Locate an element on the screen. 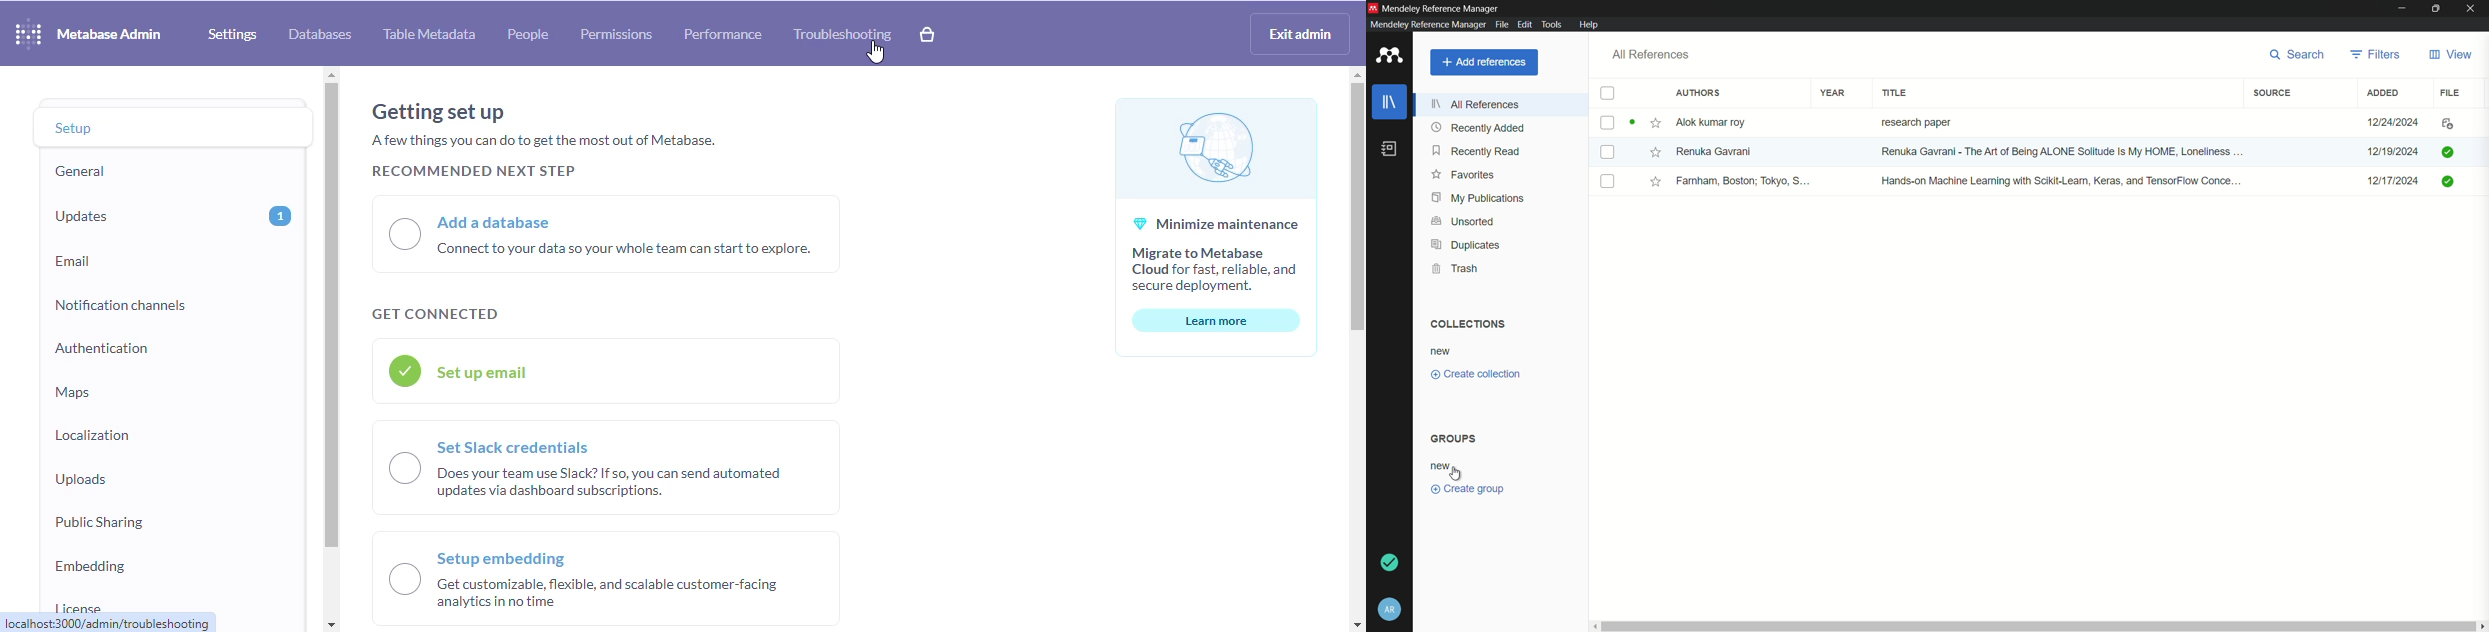 The height and width of the screenshot is (644, 2492). learn more is located at coordinates (1217, 320).